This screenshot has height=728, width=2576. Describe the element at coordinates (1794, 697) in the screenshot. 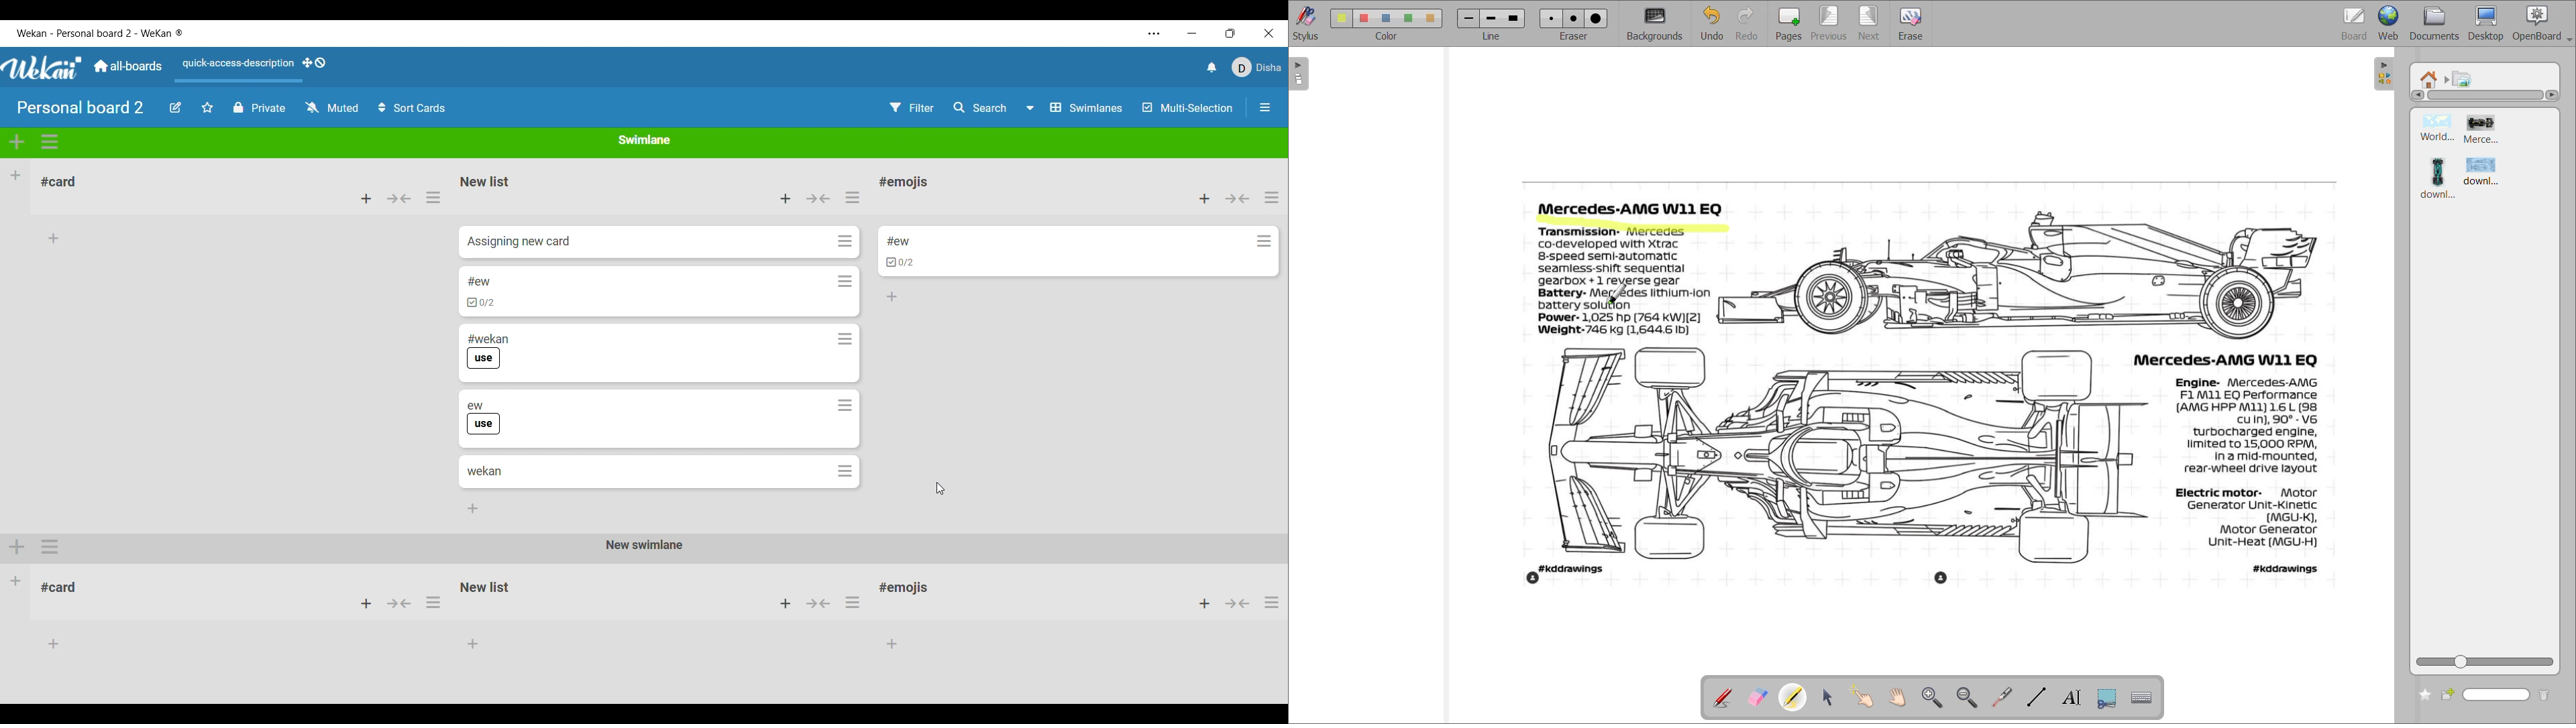

I see `highlight` at that location.